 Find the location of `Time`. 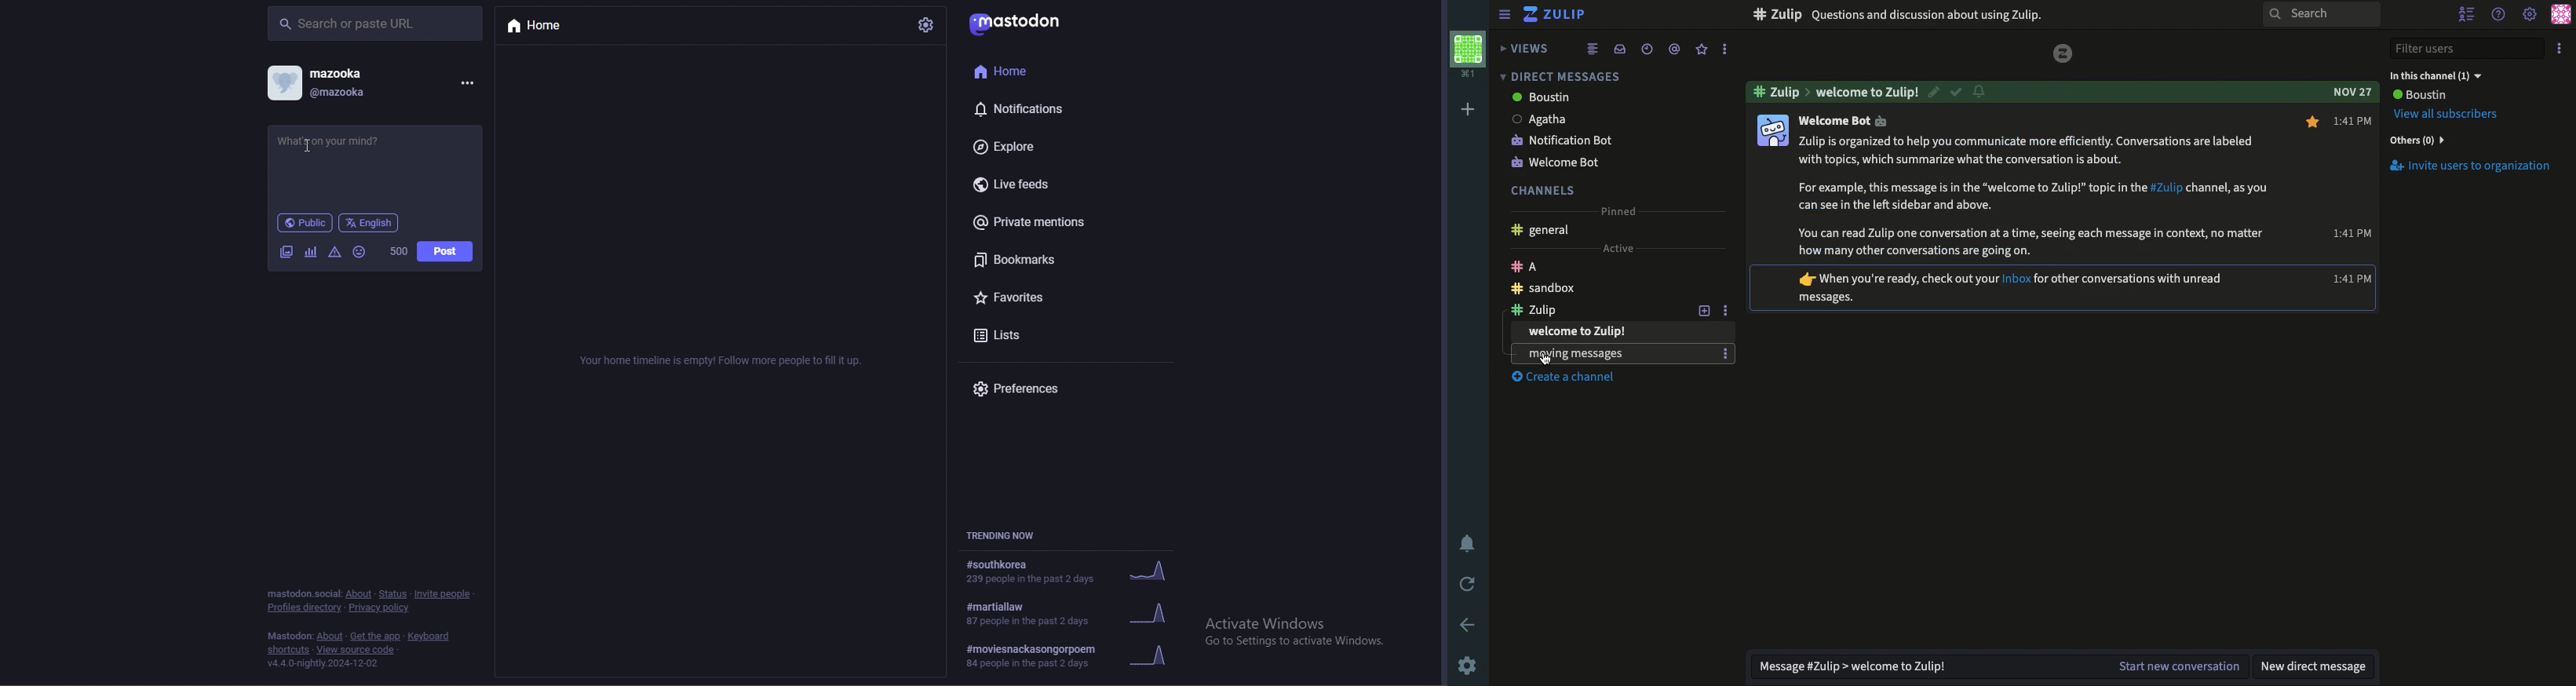

Time is located at coordinates (1645, 49).